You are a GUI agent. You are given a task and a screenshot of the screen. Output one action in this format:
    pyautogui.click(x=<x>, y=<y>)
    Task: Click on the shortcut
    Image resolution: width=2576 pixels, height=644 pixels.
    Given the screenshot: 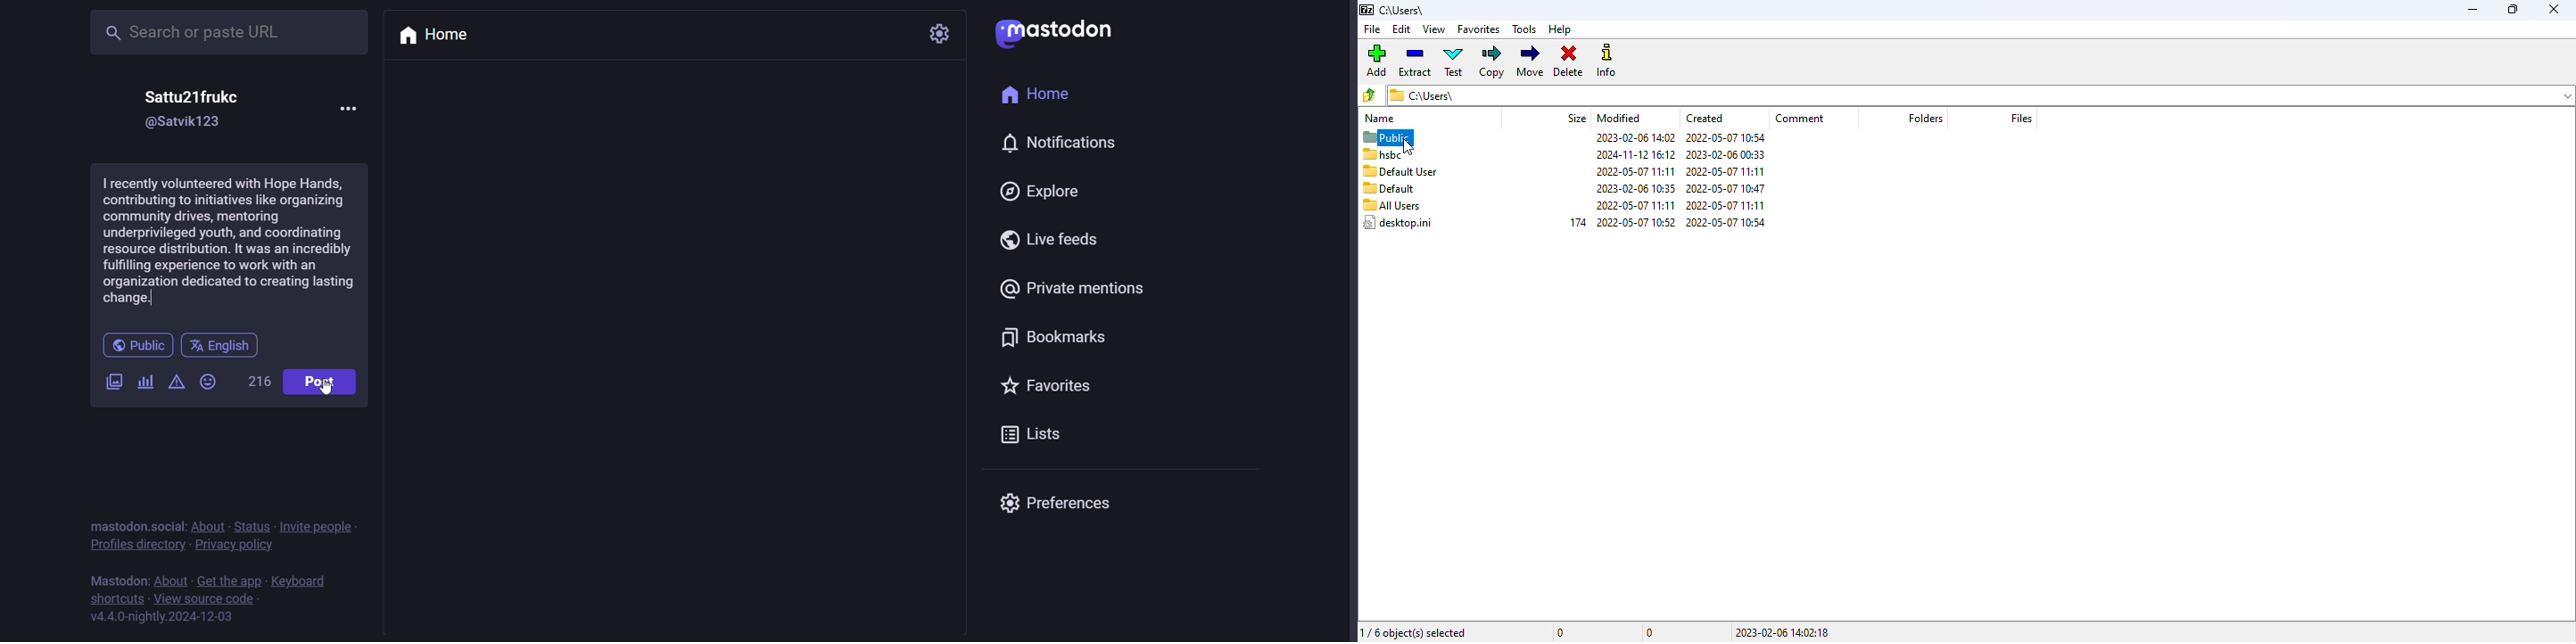 What is the action you would take?
    pyautogui.click(x=115, y=598)
    